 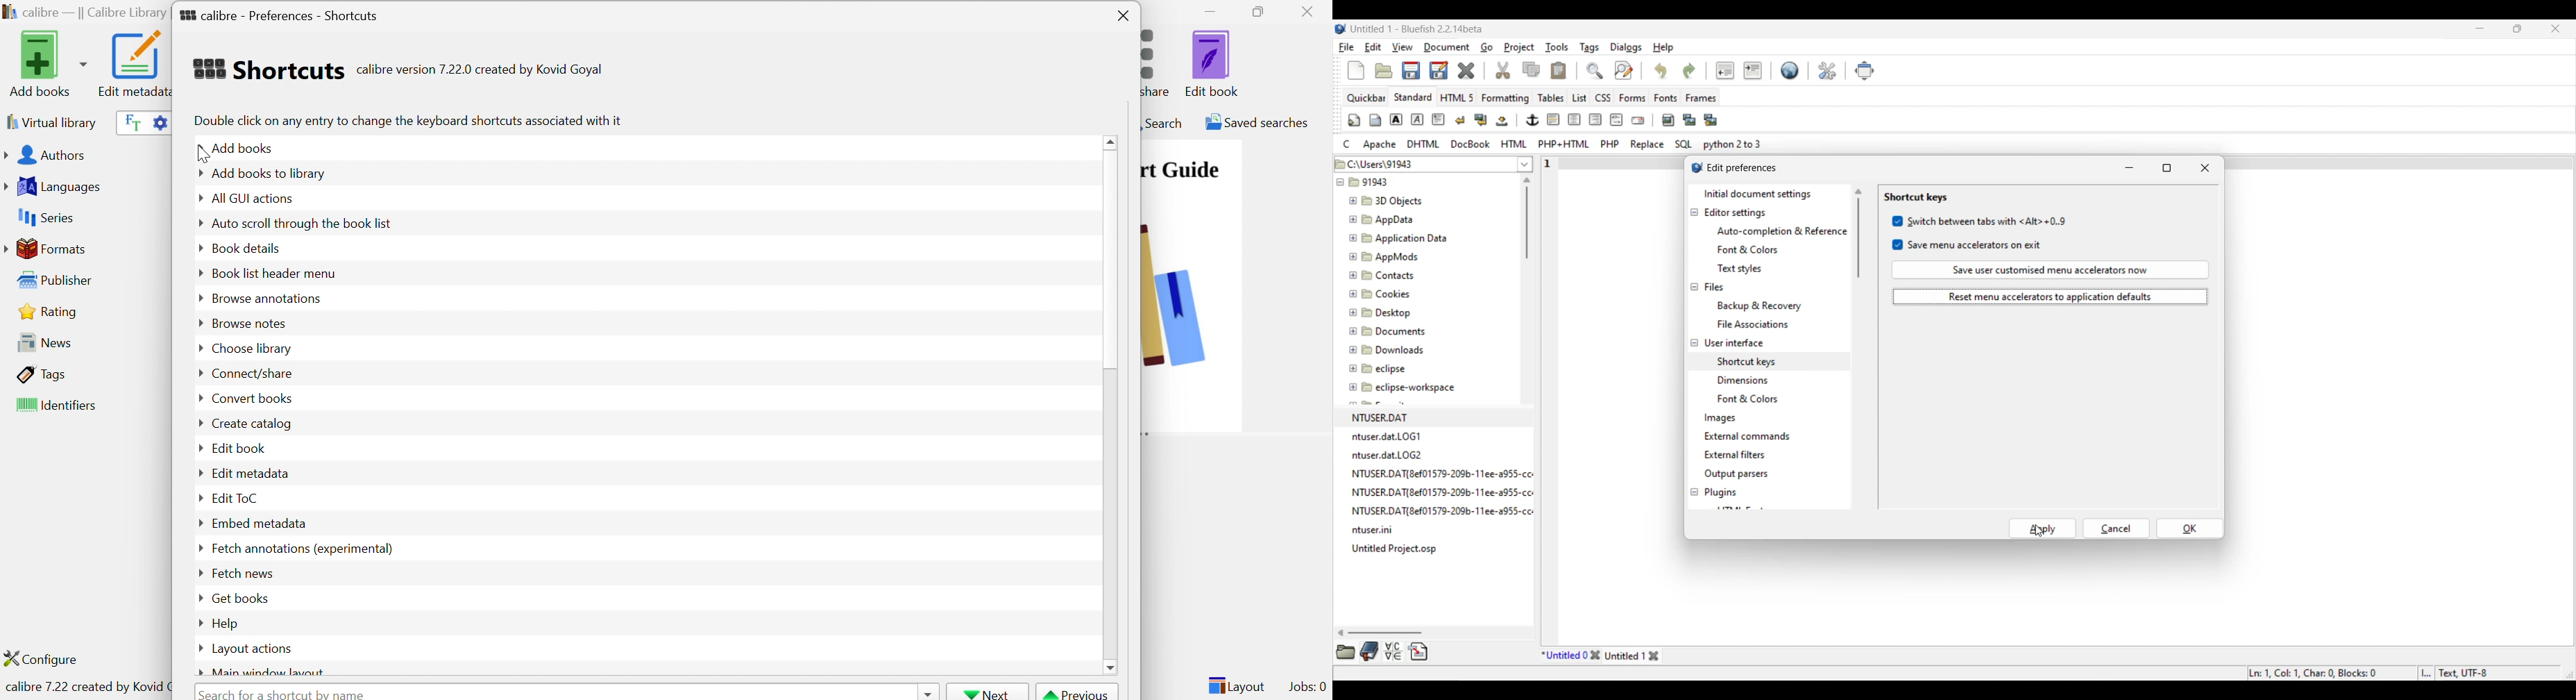 What do you see at coordinates (1734, 343) in the screenshot?
I see `User interface setting` at bounding box center [1734, 343].